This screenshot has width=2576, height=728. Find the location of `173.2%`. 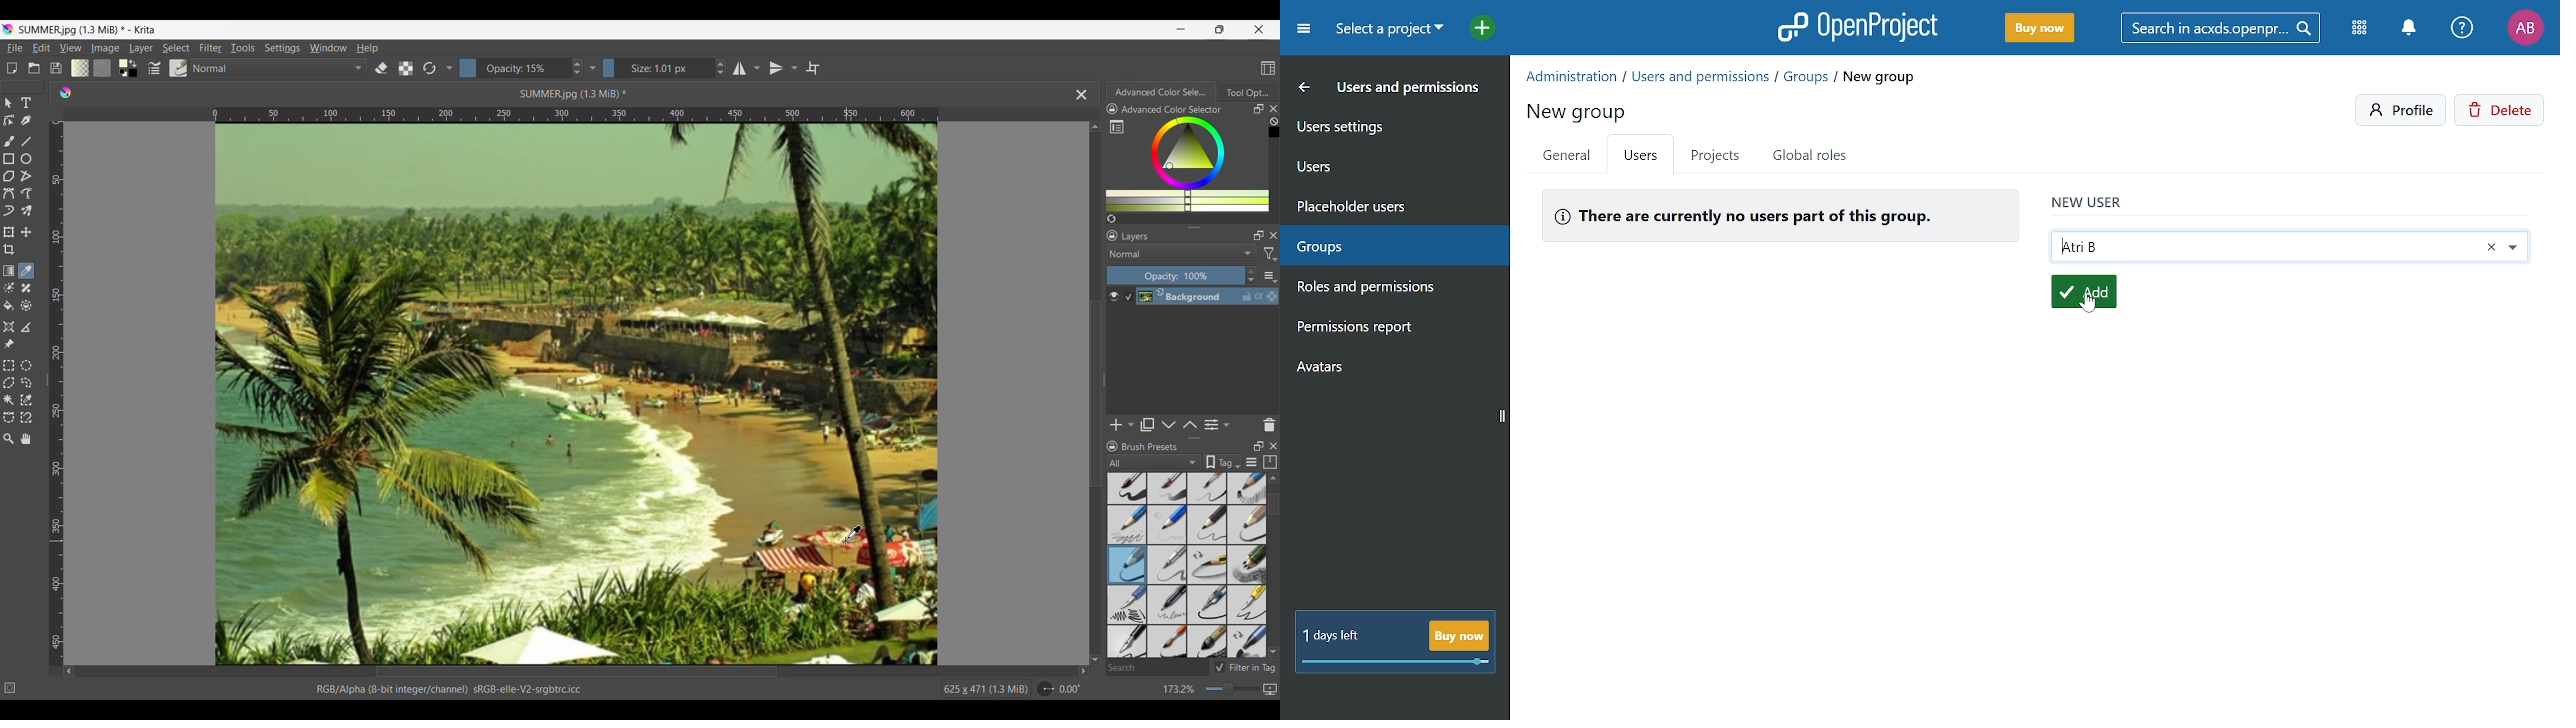

173.2% is located at coordinates (1179, 690).